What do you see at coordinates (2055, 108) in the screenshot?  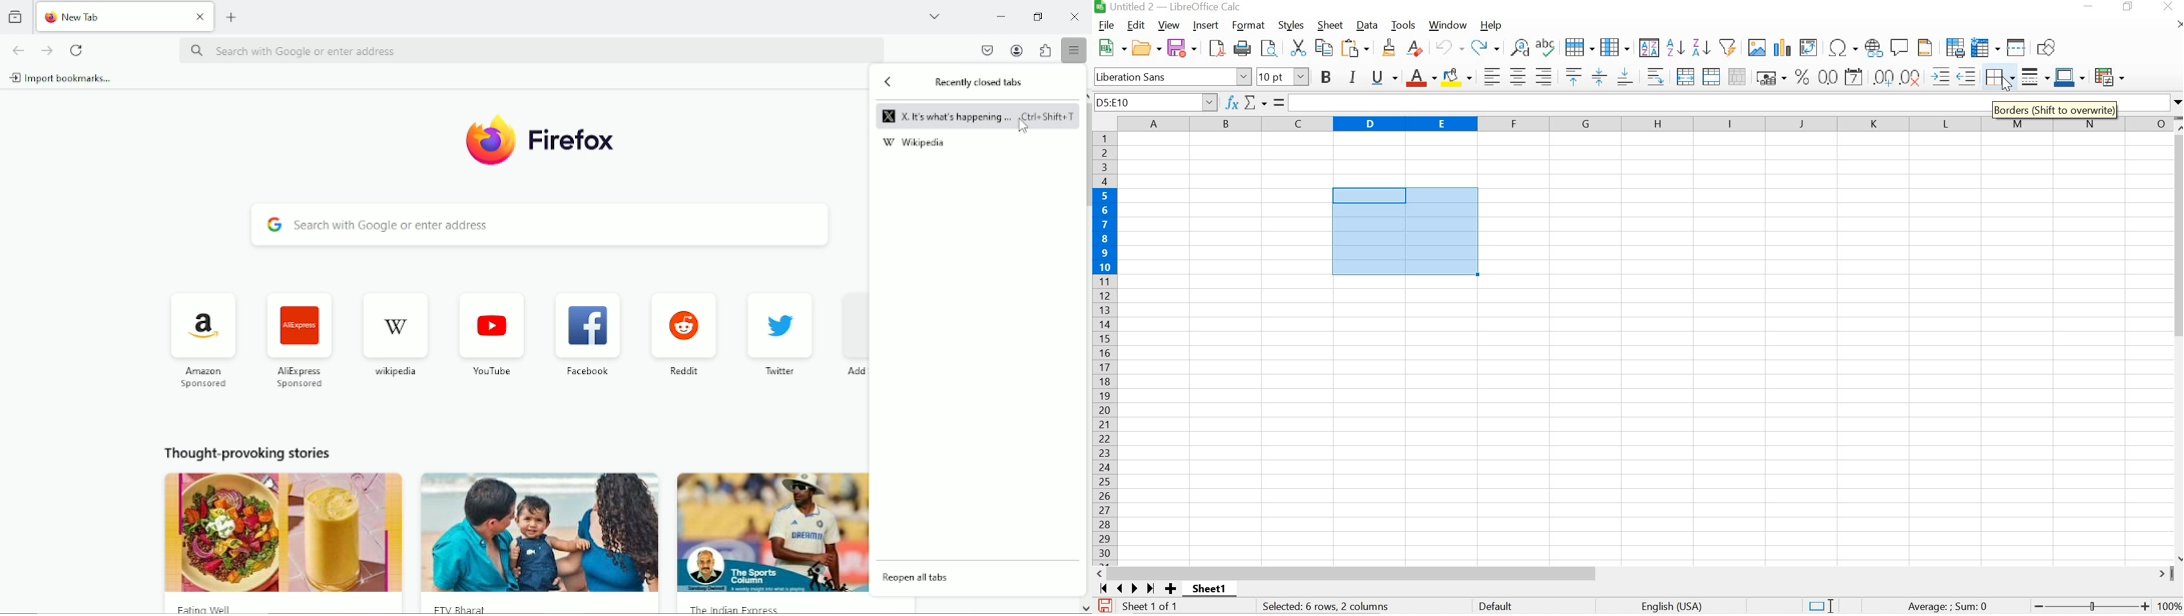 I see `borders (shift to overwrite)` at bounding box center [2055, 108].